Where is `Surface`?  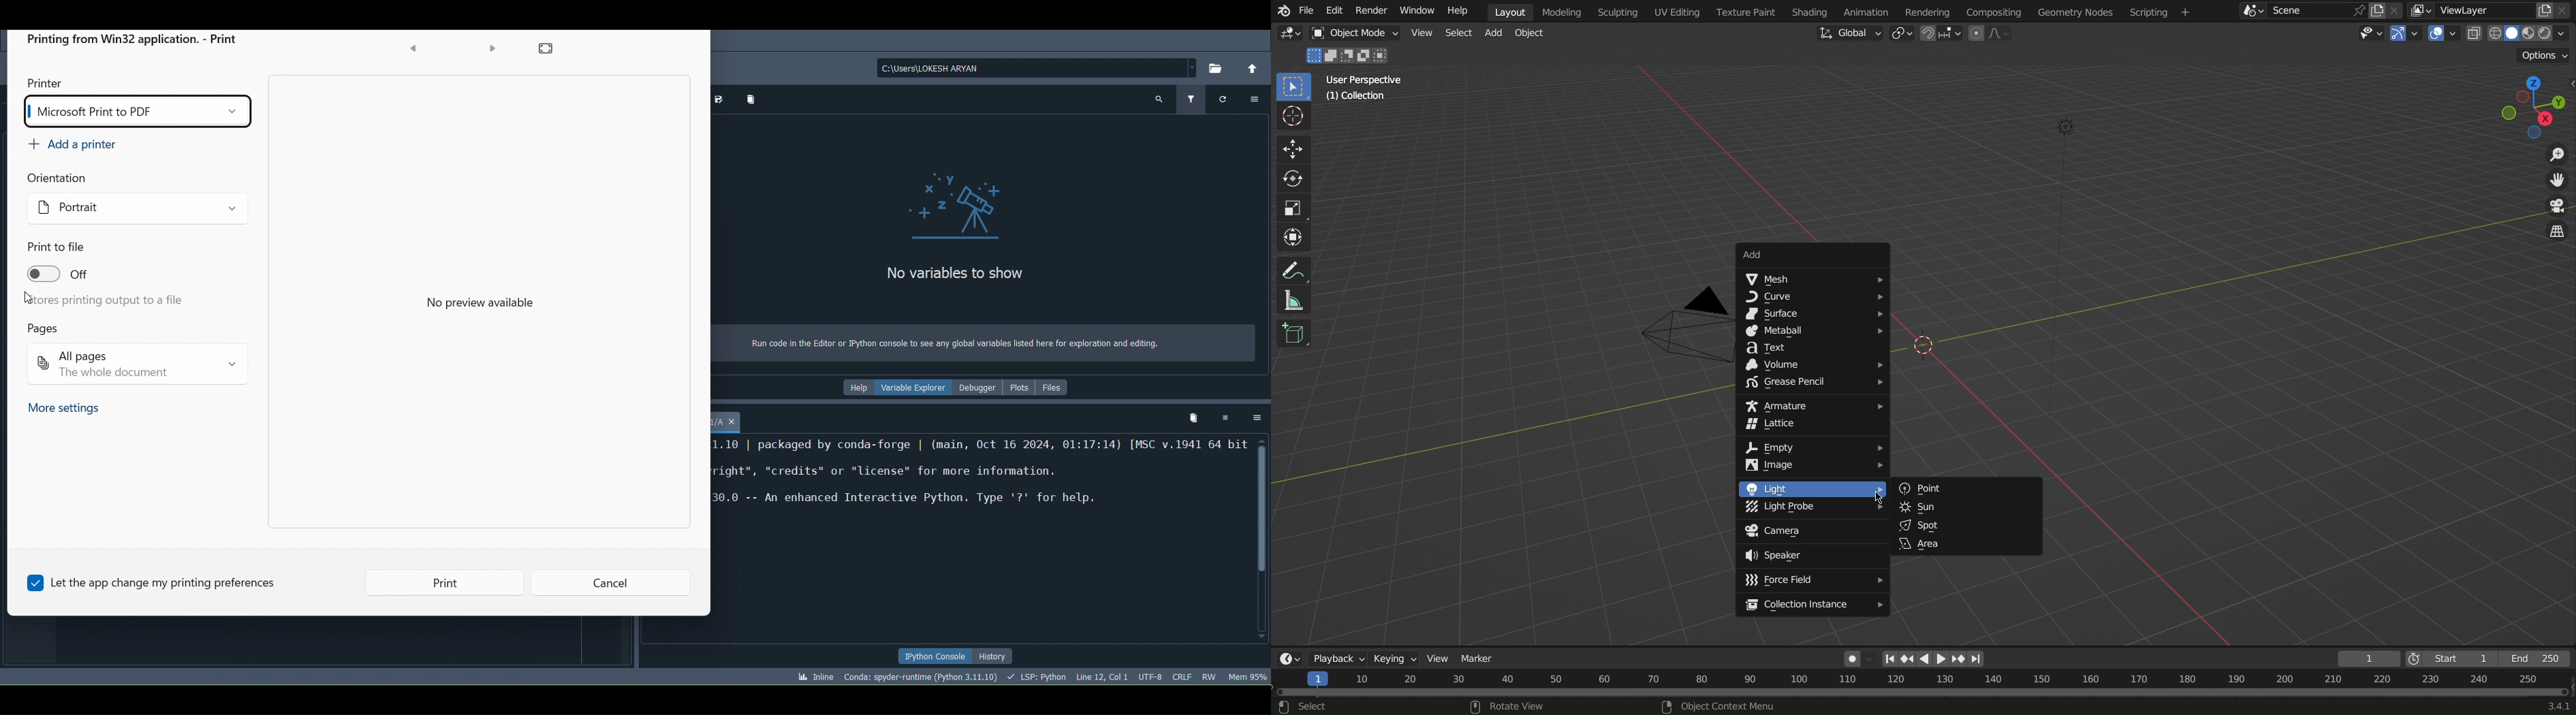 Surface is located at coordinates (1811, 315).